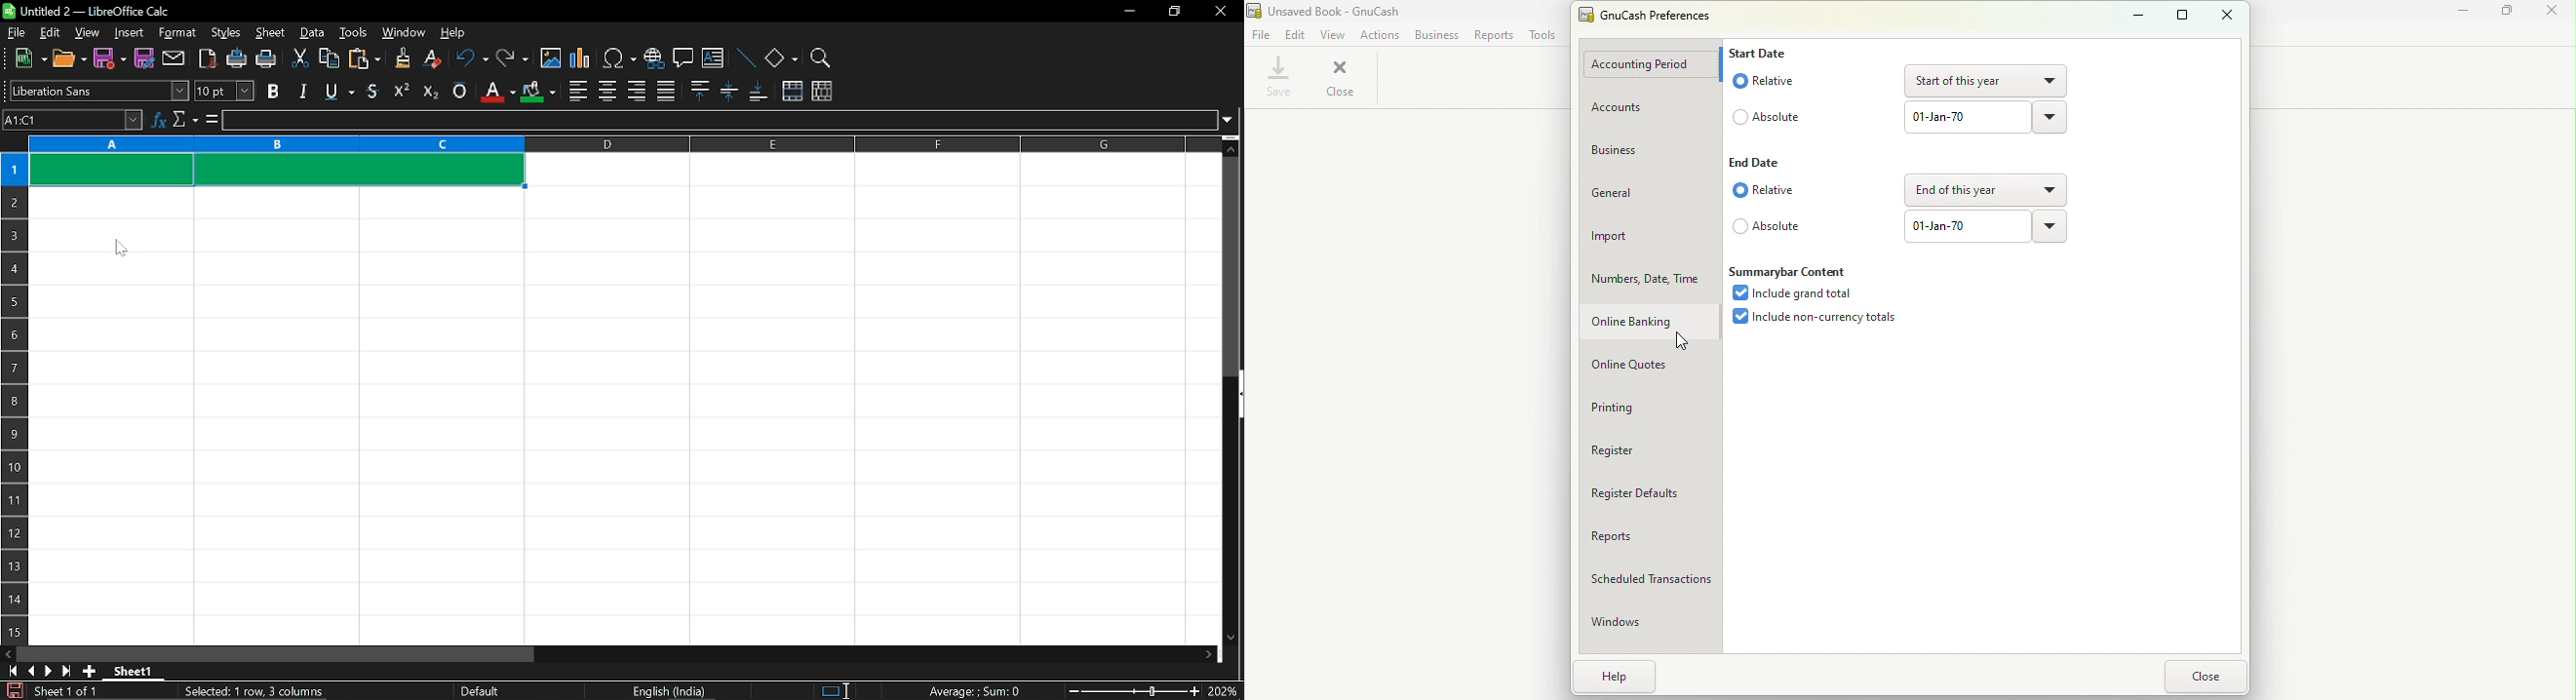 The height and width of the screenshot is (700, 2576). Describe the element at coordinates (823, 92) in the screenshot. I see `unmerge cells` at that location.